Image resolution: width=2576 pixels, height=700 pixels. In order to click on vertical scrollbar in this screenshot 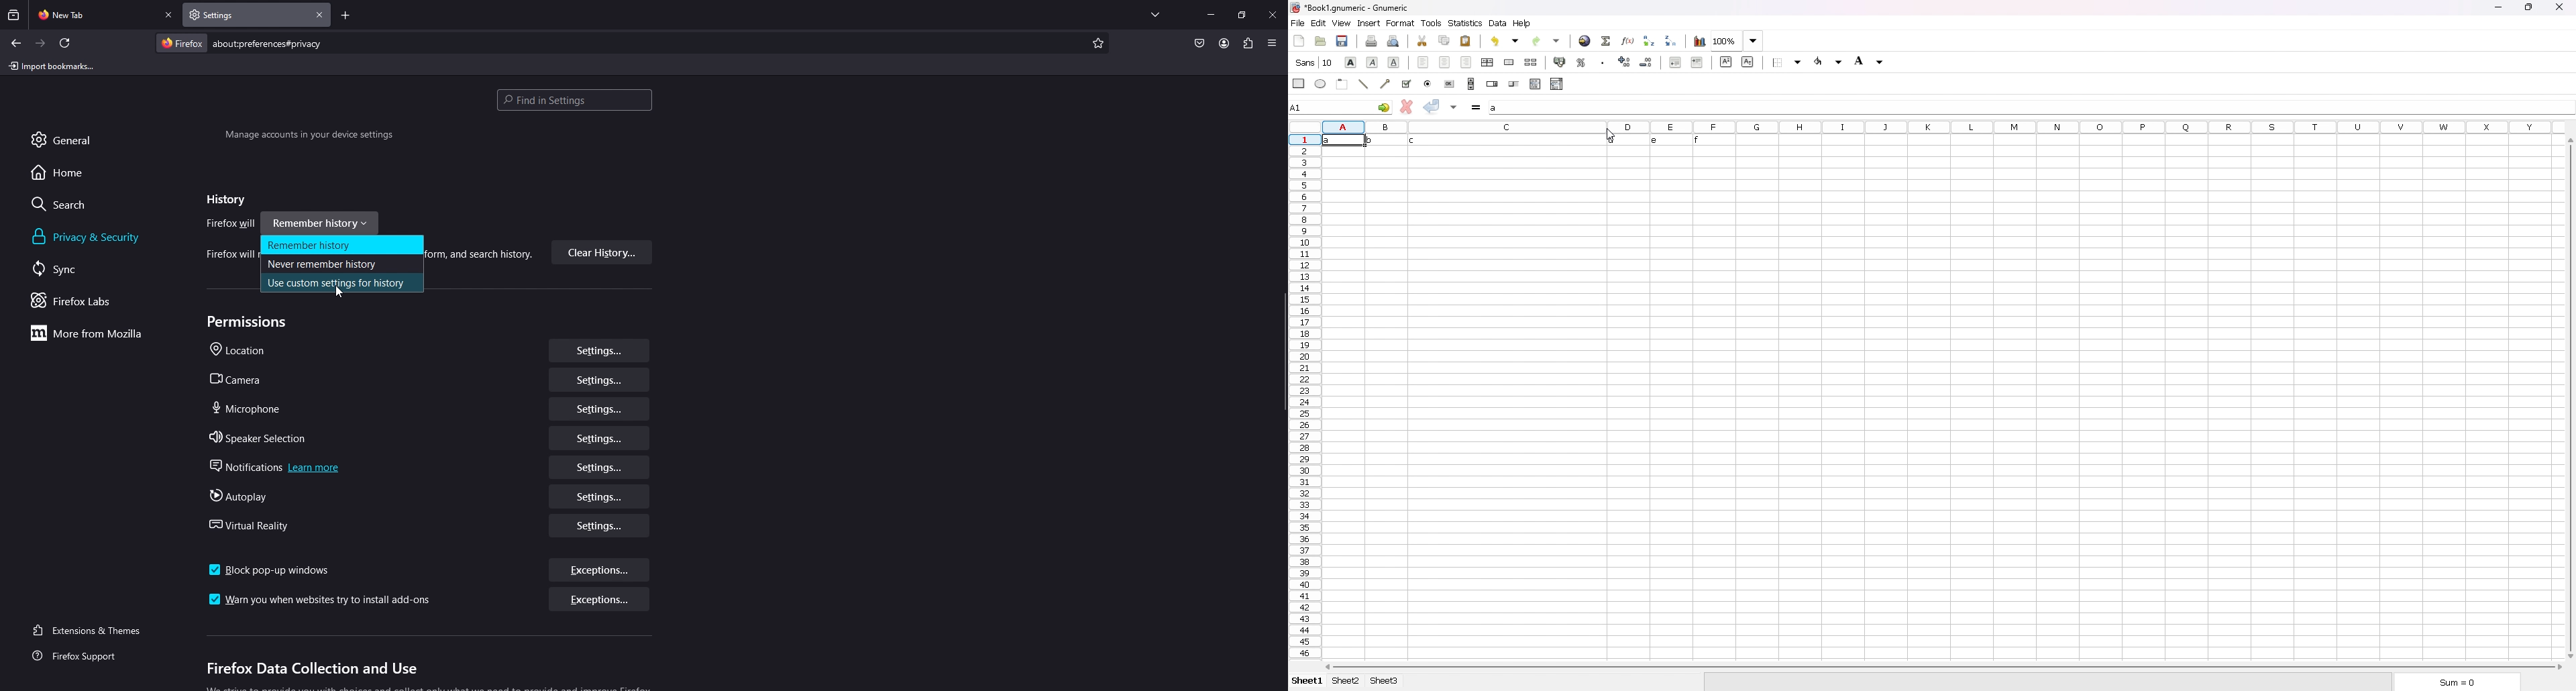, I will do `click(1280, 356)`.